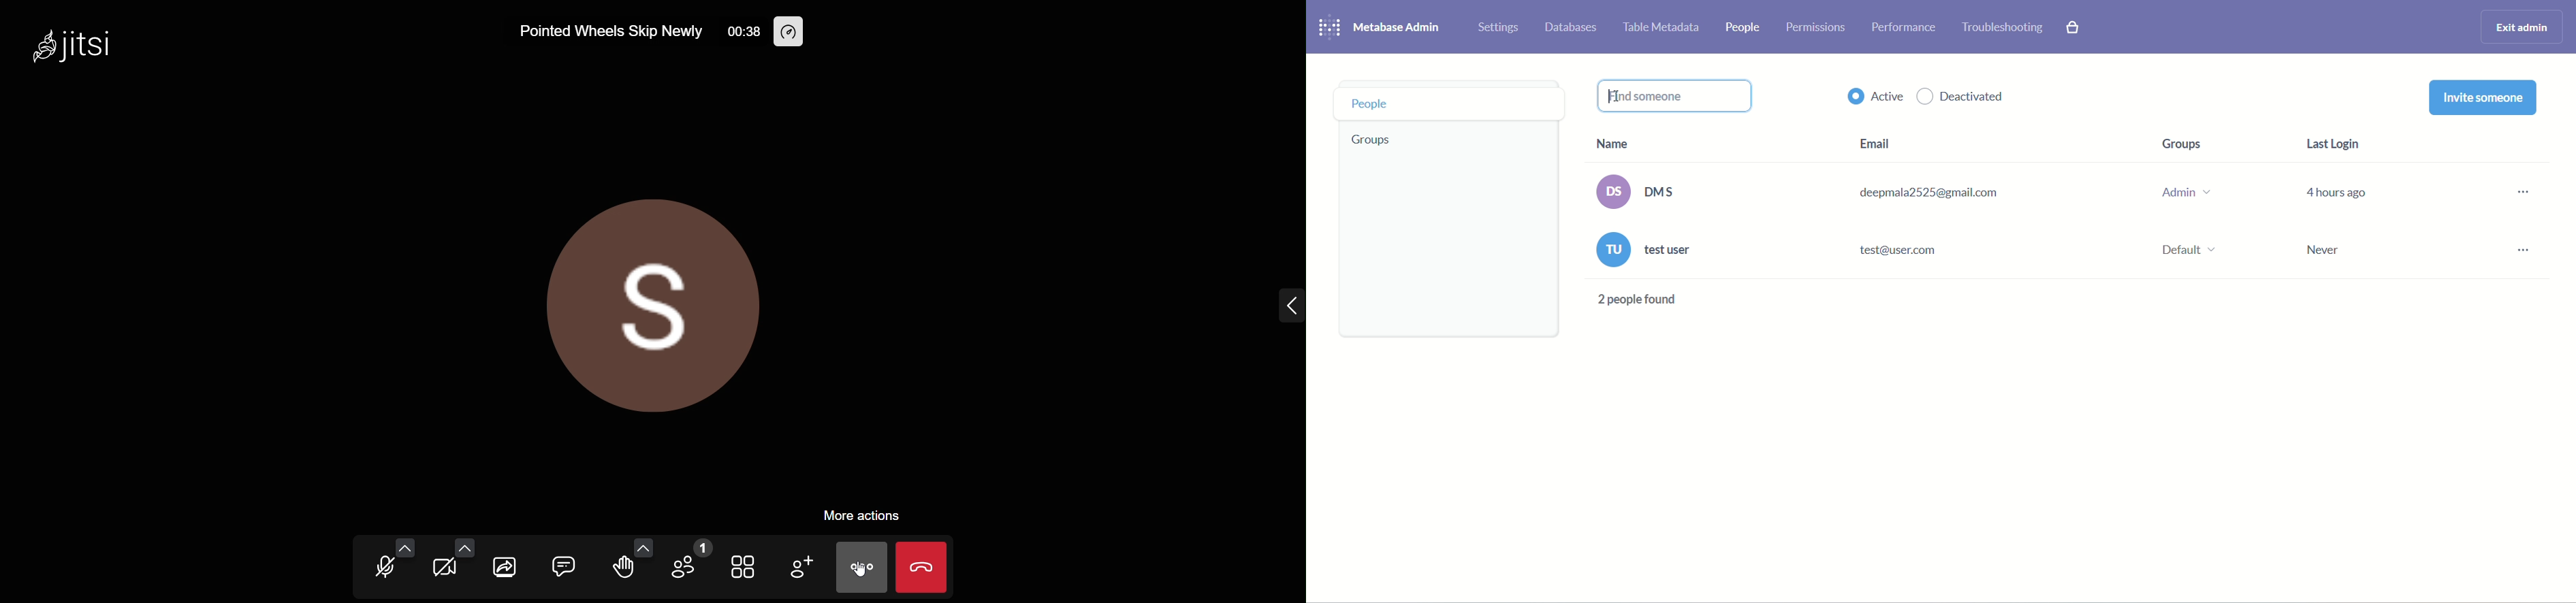 Image resolution: width=2576 pixels, height=616 pixels. What do you see at coordinates (381, 569) in the screenshot?
I see `unmute mic` at bounding box center [381, 569].